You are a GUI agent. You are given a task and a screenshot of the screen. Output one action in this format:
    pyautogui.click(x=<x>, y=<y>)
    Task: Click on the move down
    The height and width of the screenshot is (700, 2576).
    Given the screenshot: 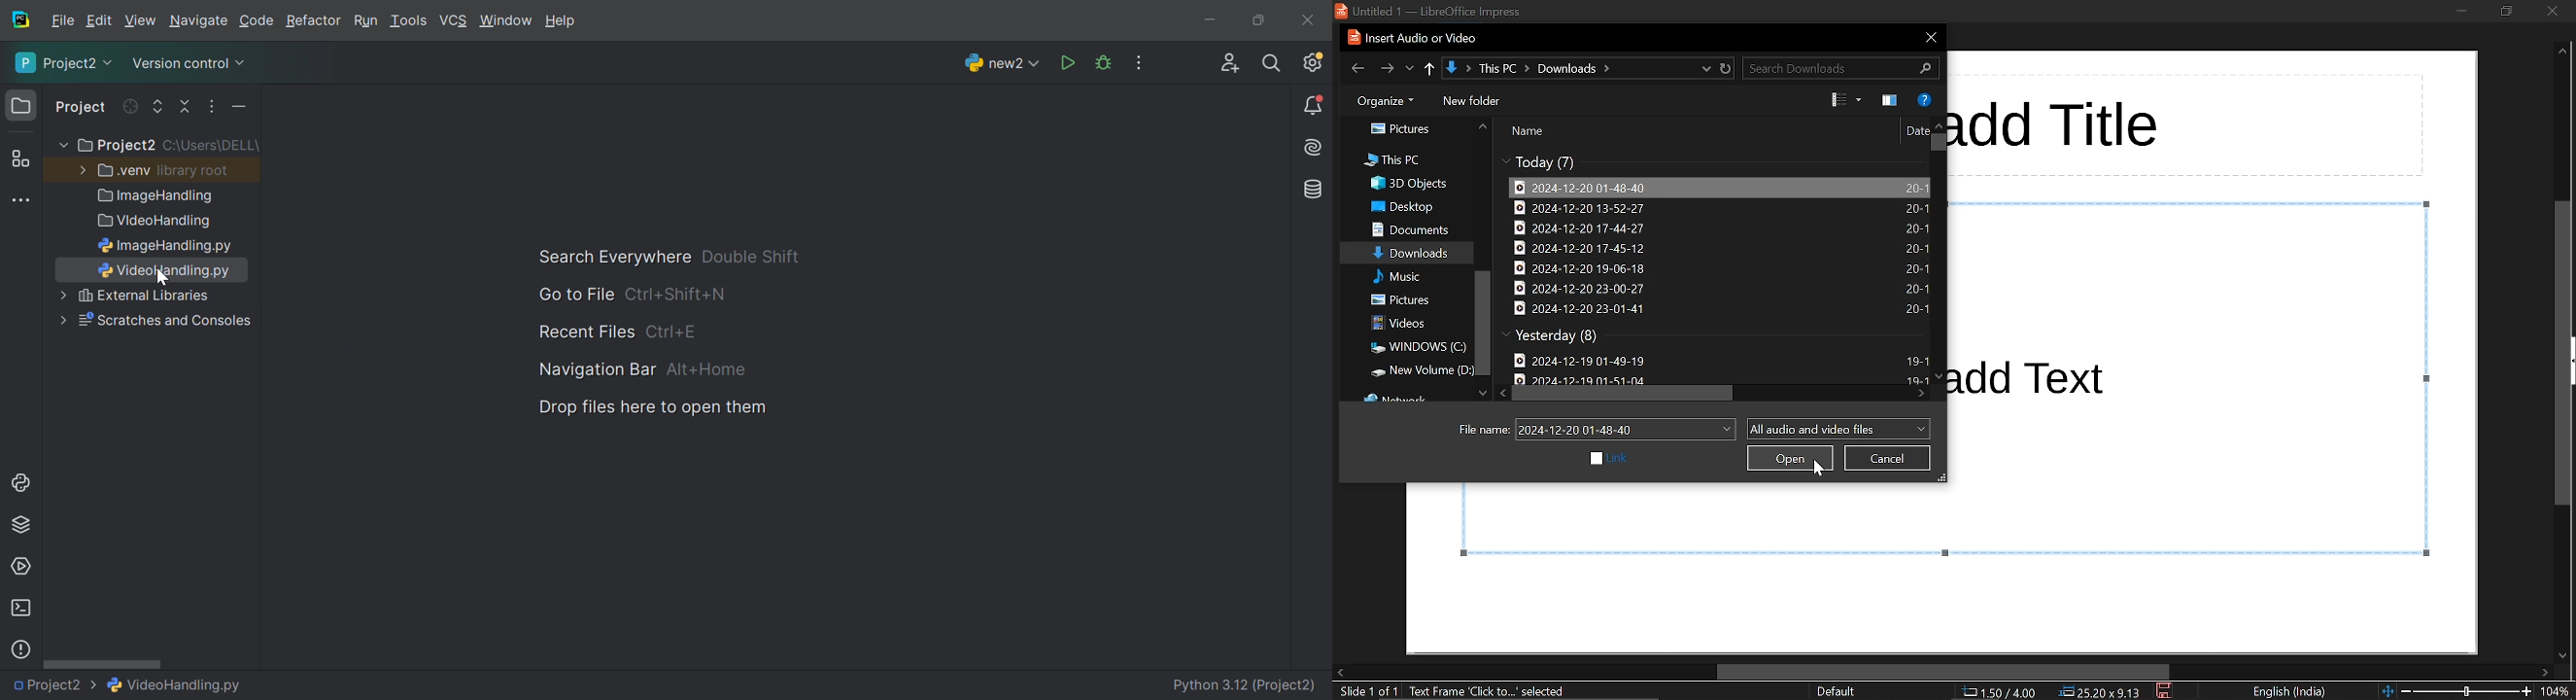 What is the action you would take?
    pyautogui.click(x=1939, y=376)
    